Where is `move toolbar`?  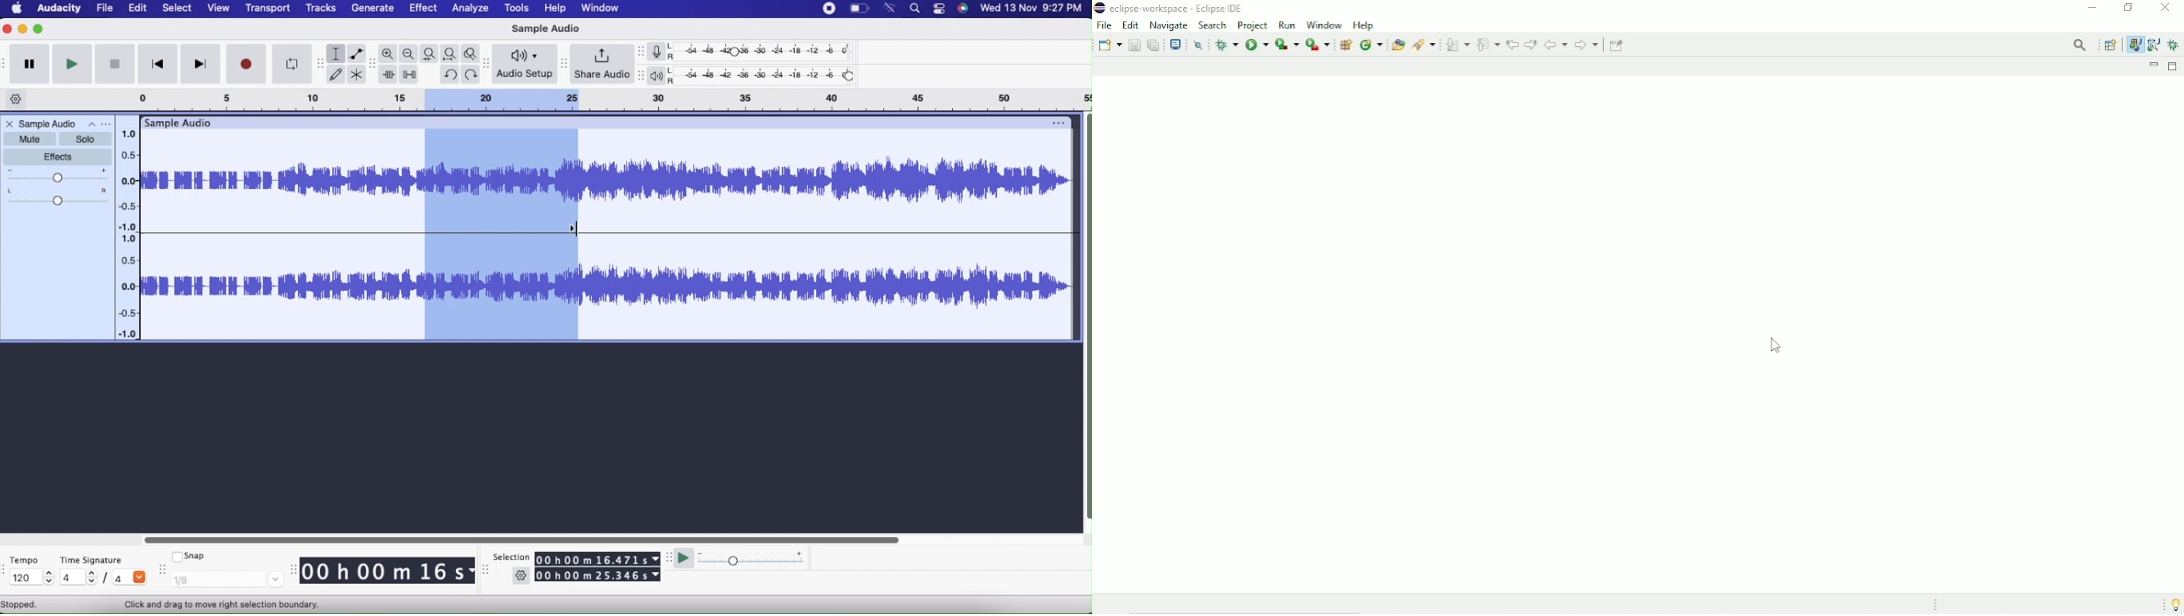 move toolbar is located at coordinates (487, 571).